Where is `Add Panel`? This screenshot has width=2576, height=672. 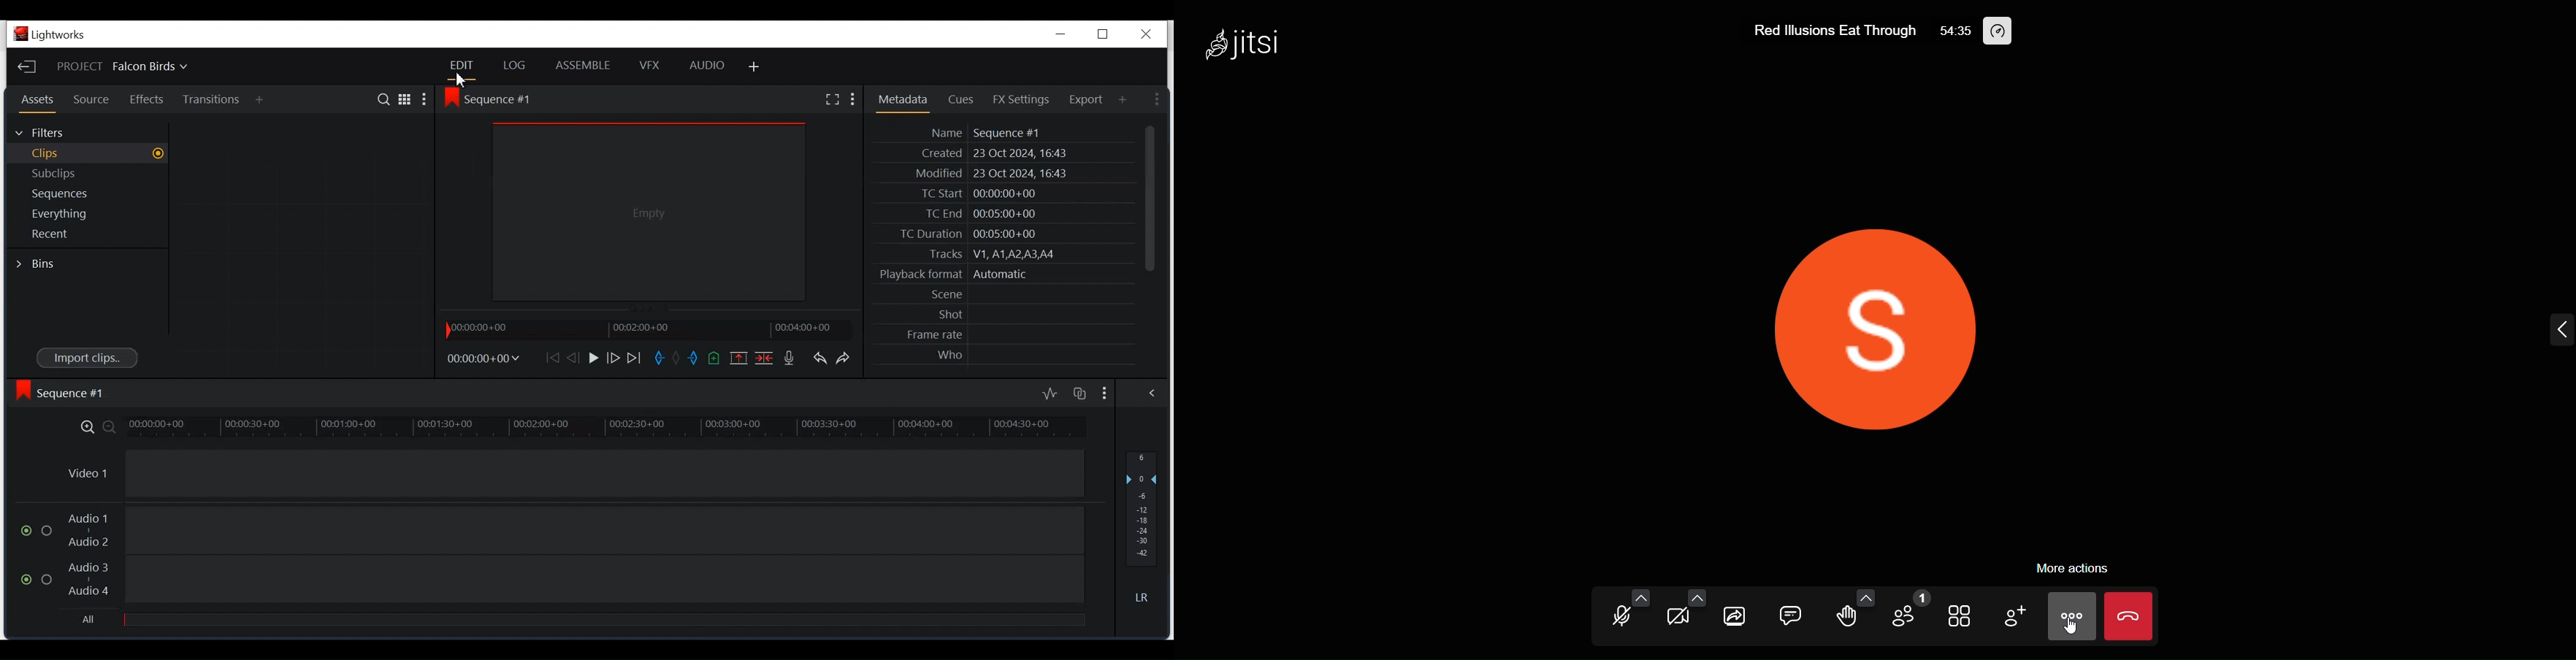
Add Panel is located at coordinates (755, 68).